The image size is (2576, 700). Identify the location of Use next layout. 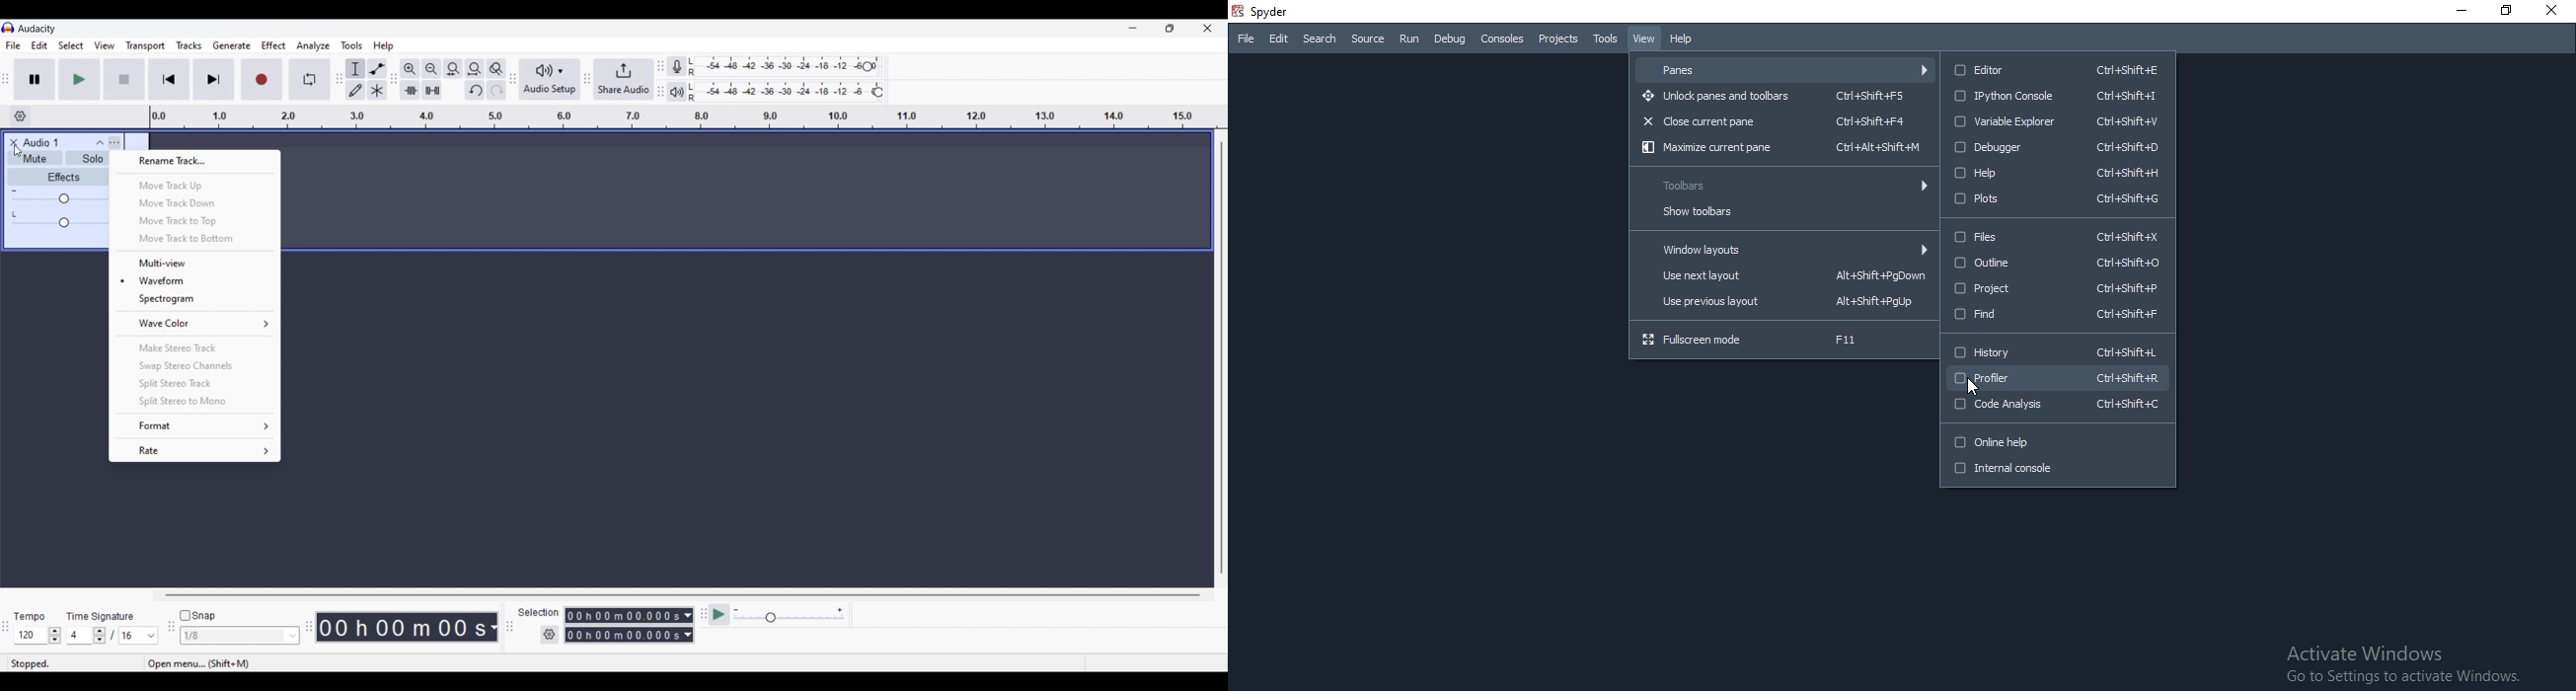
(1780, 275).